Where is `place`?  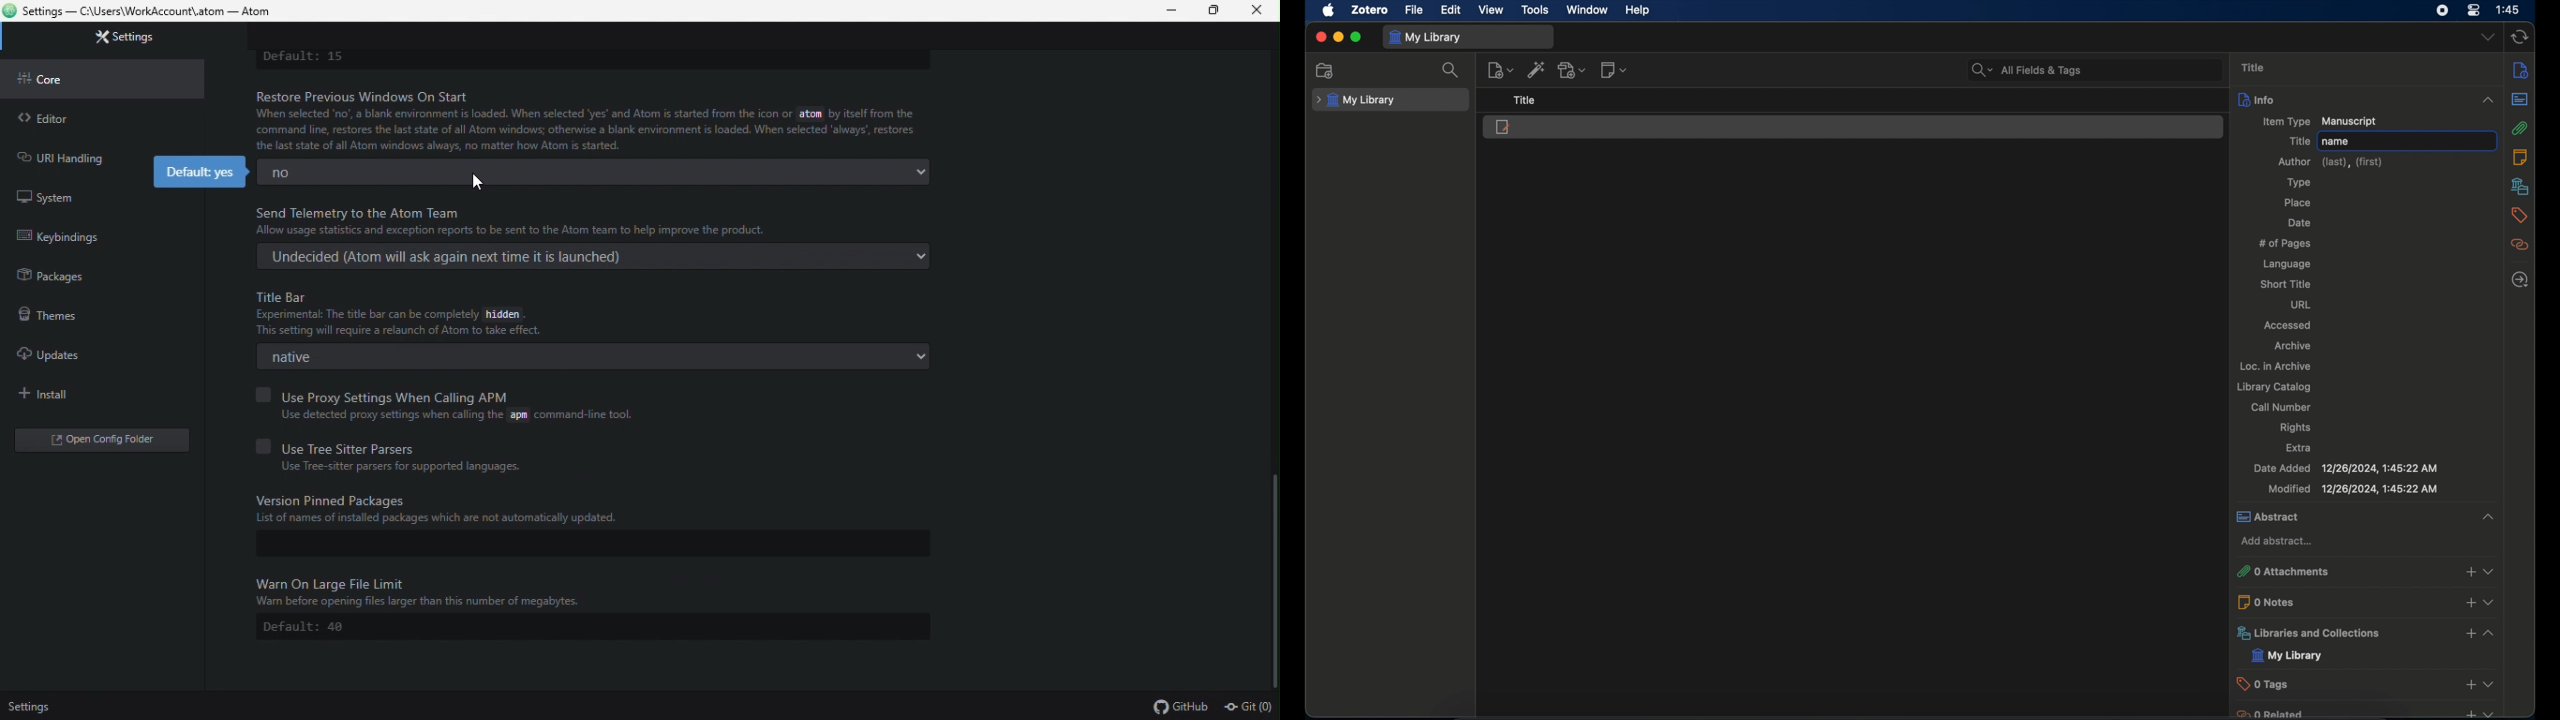
place is located at coordinates (2297, 202).